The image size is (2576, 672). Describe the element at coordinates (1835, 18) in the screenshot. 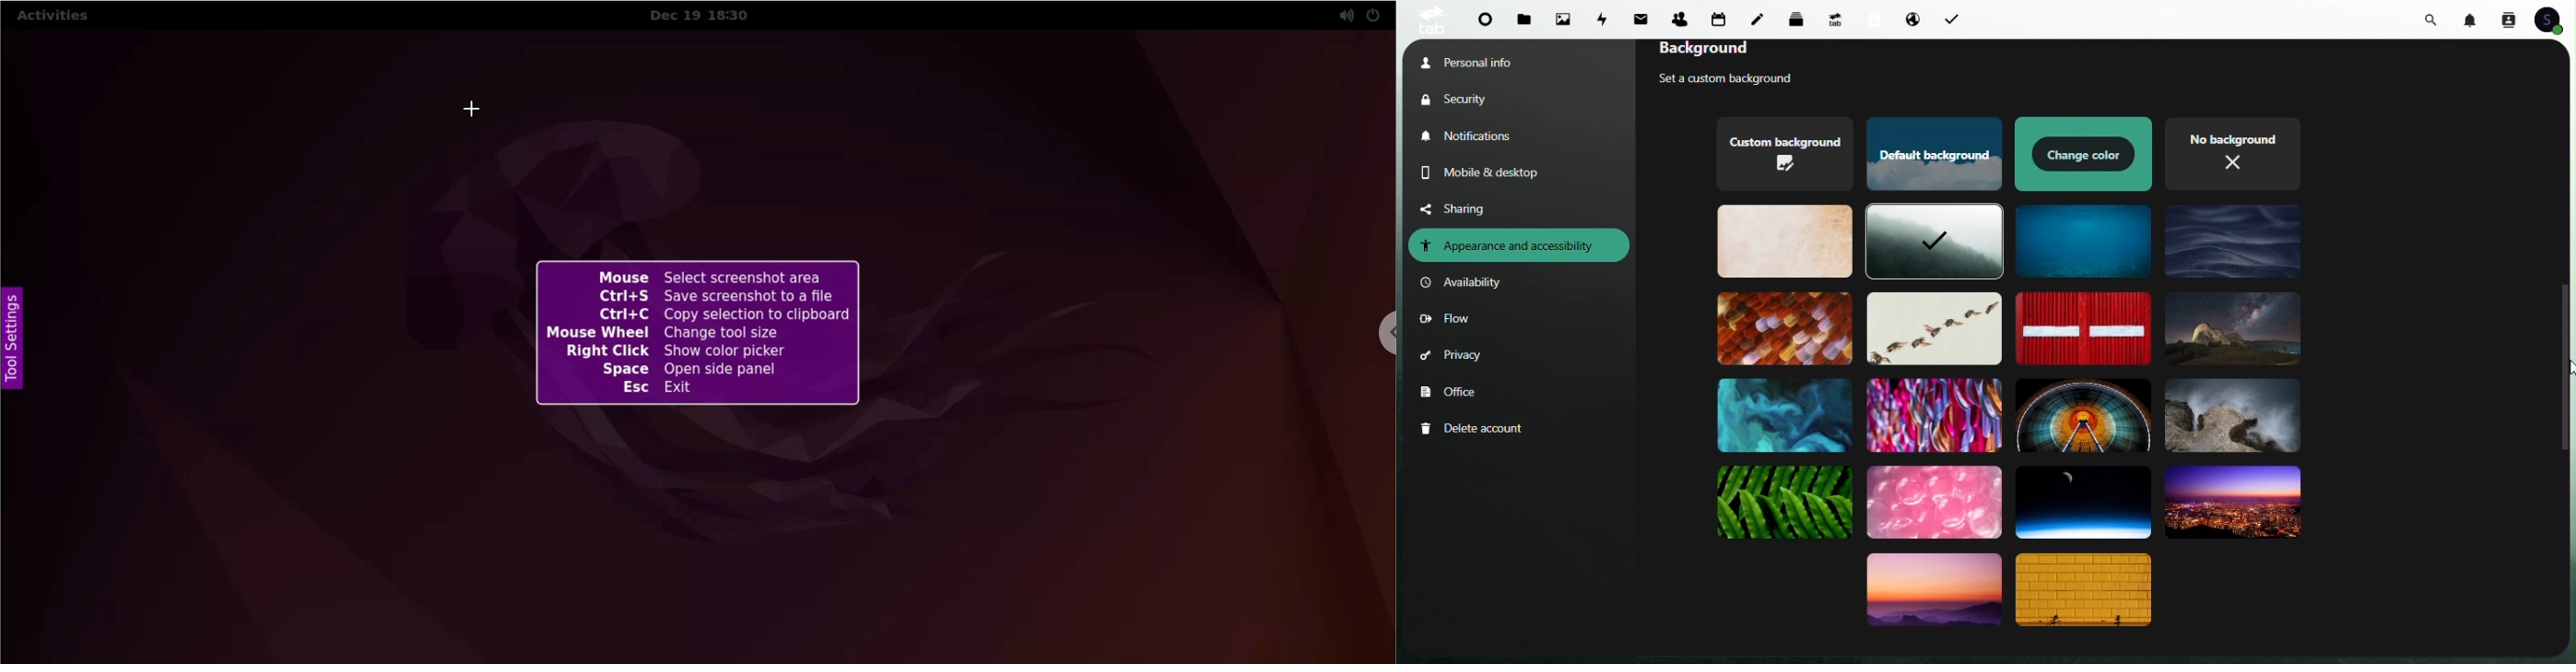

I see `Upgrade` at that location.